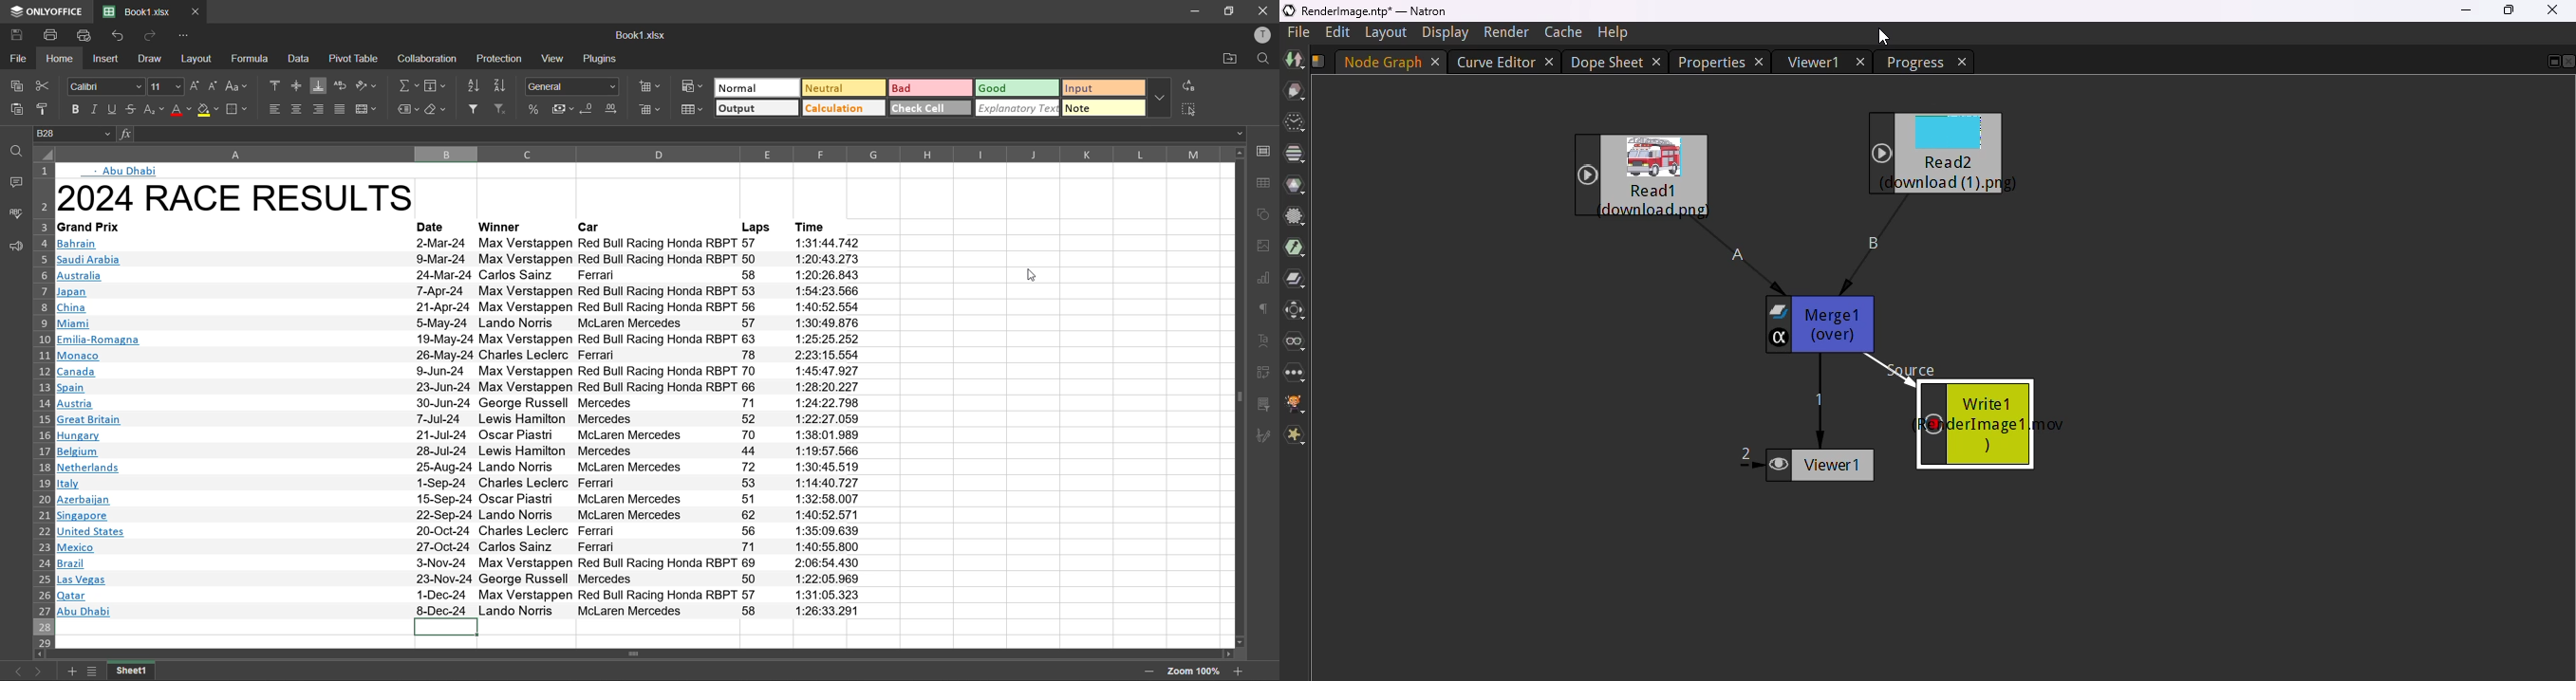 The height and width of the screenshot is (700, 2576). I want to click on minimize, so click(1194, 11).